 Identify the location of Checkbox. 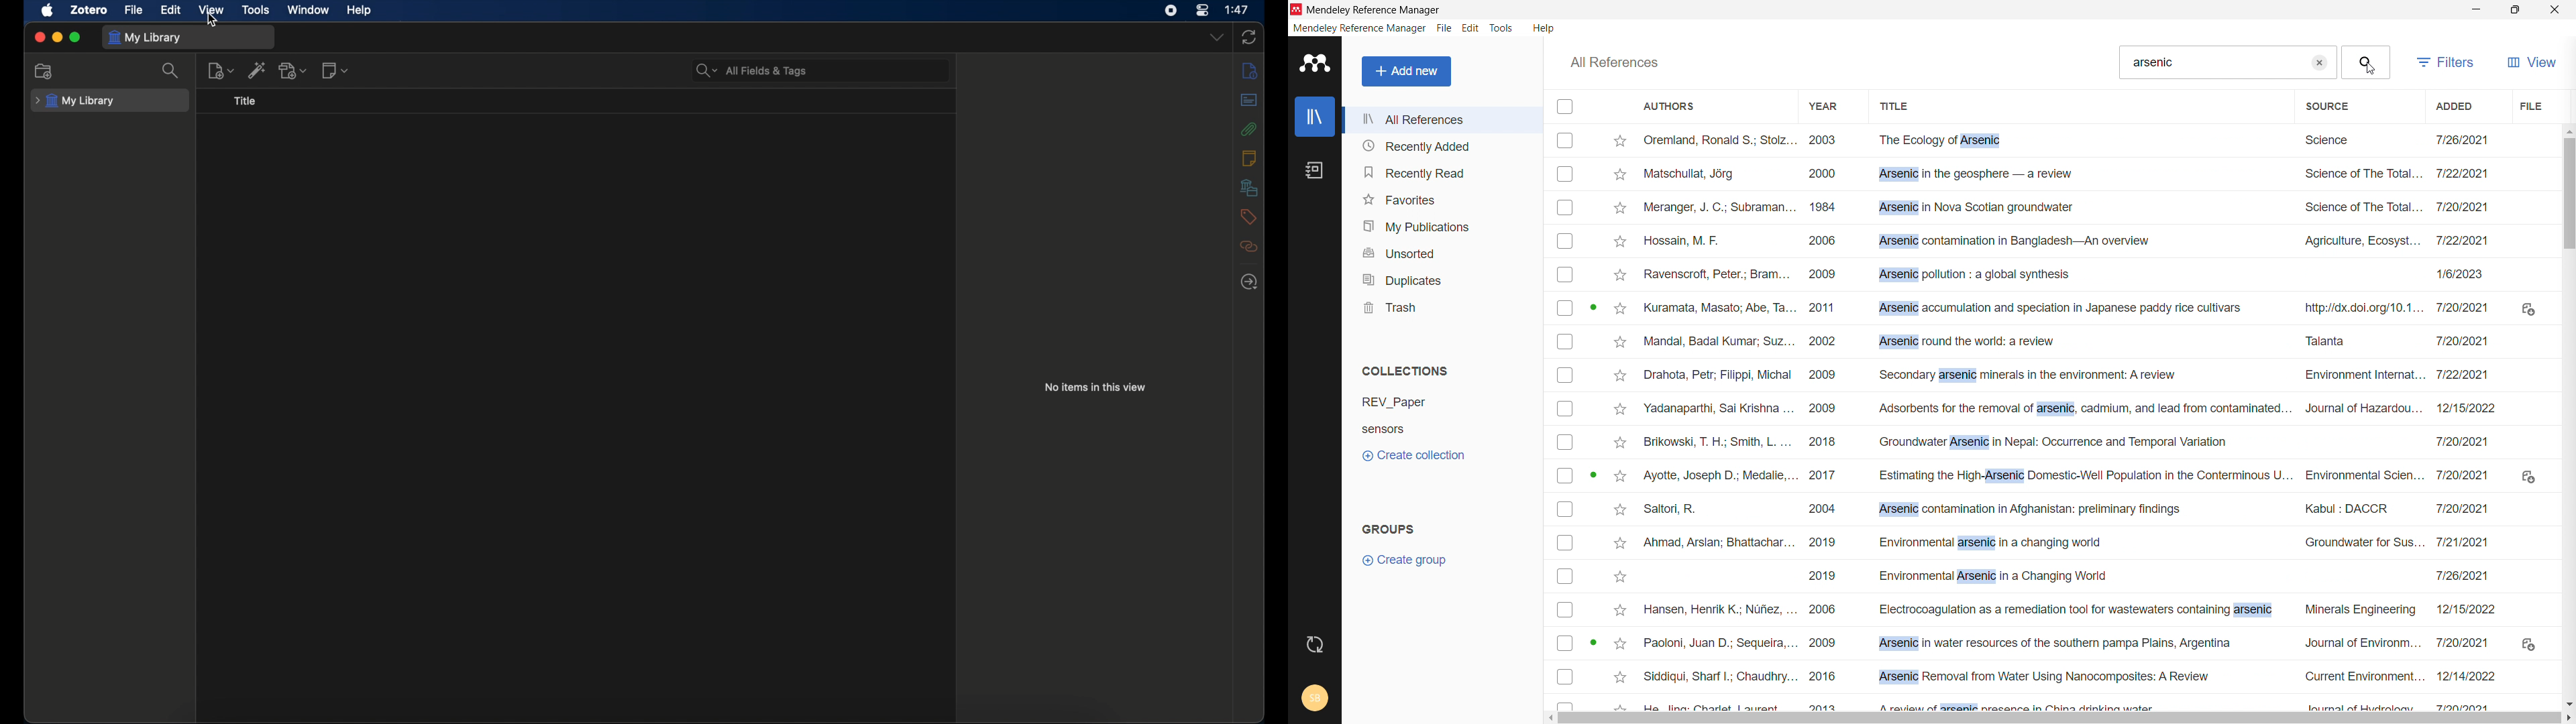
(1566, 579).